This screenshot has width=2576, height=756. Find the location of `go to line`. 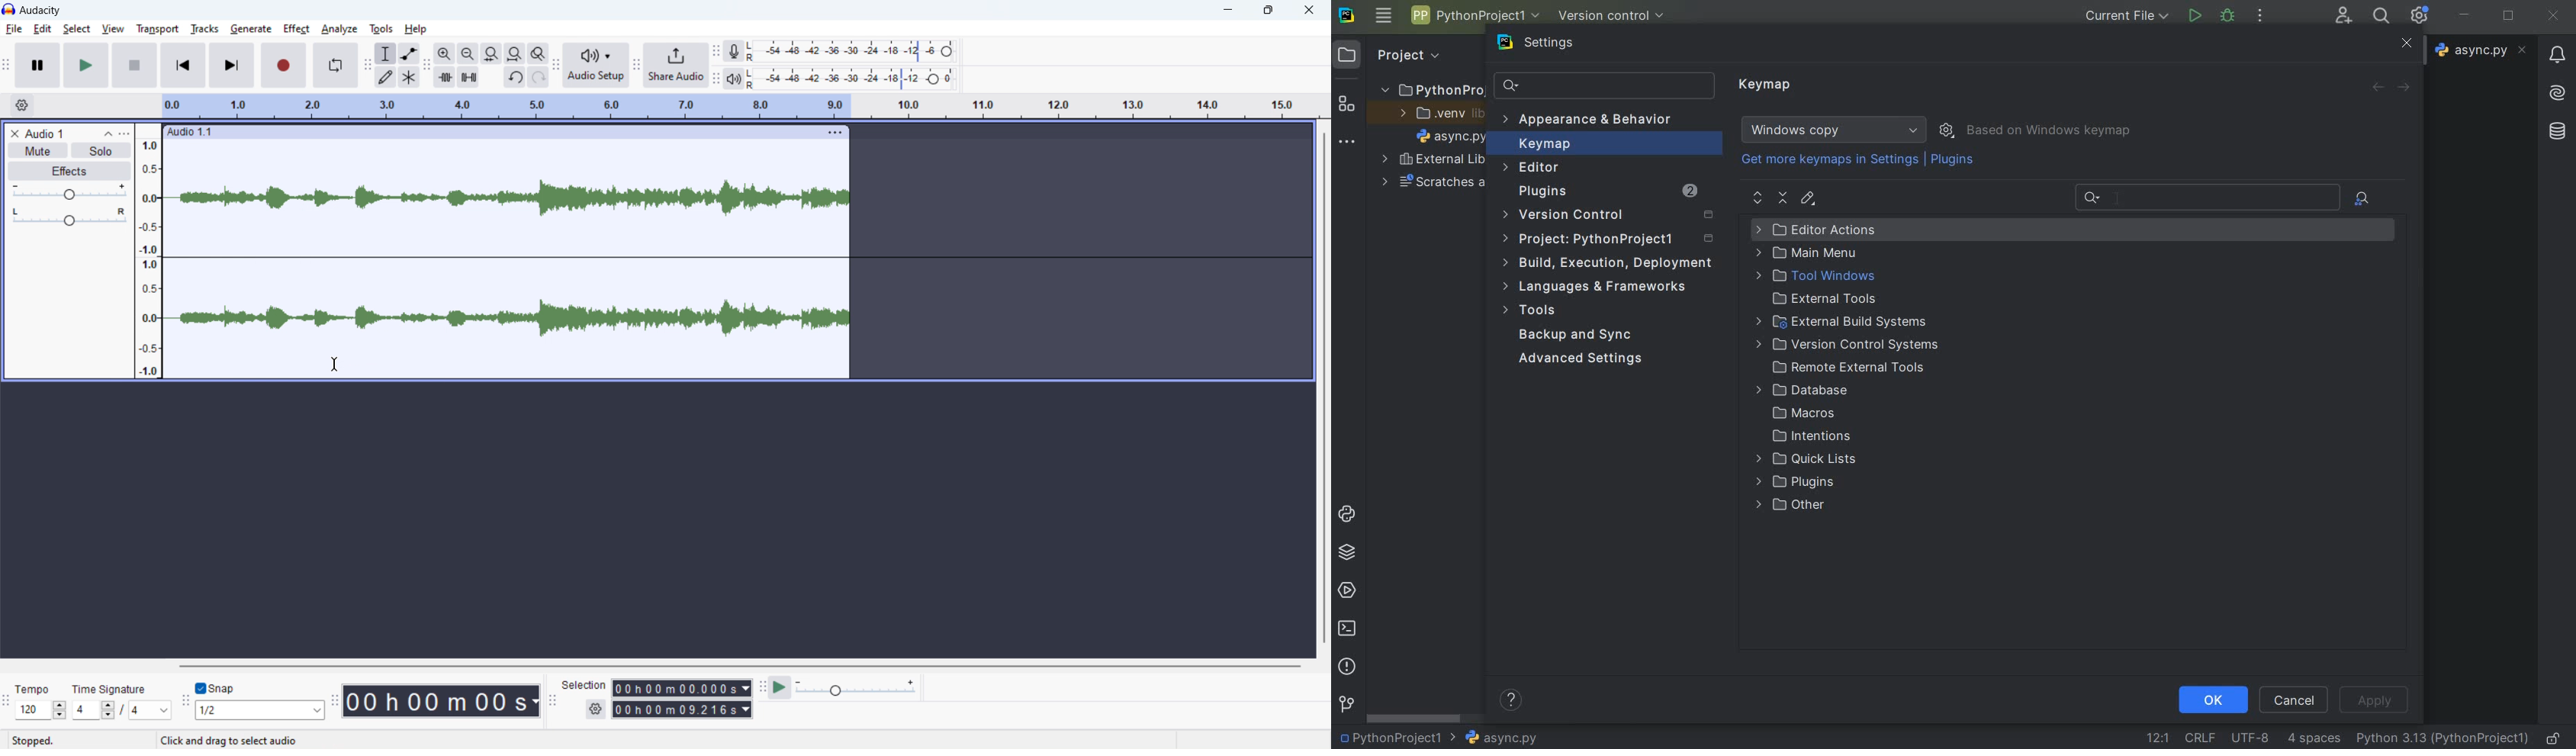

go to line is located at coordinates (2157, 738).